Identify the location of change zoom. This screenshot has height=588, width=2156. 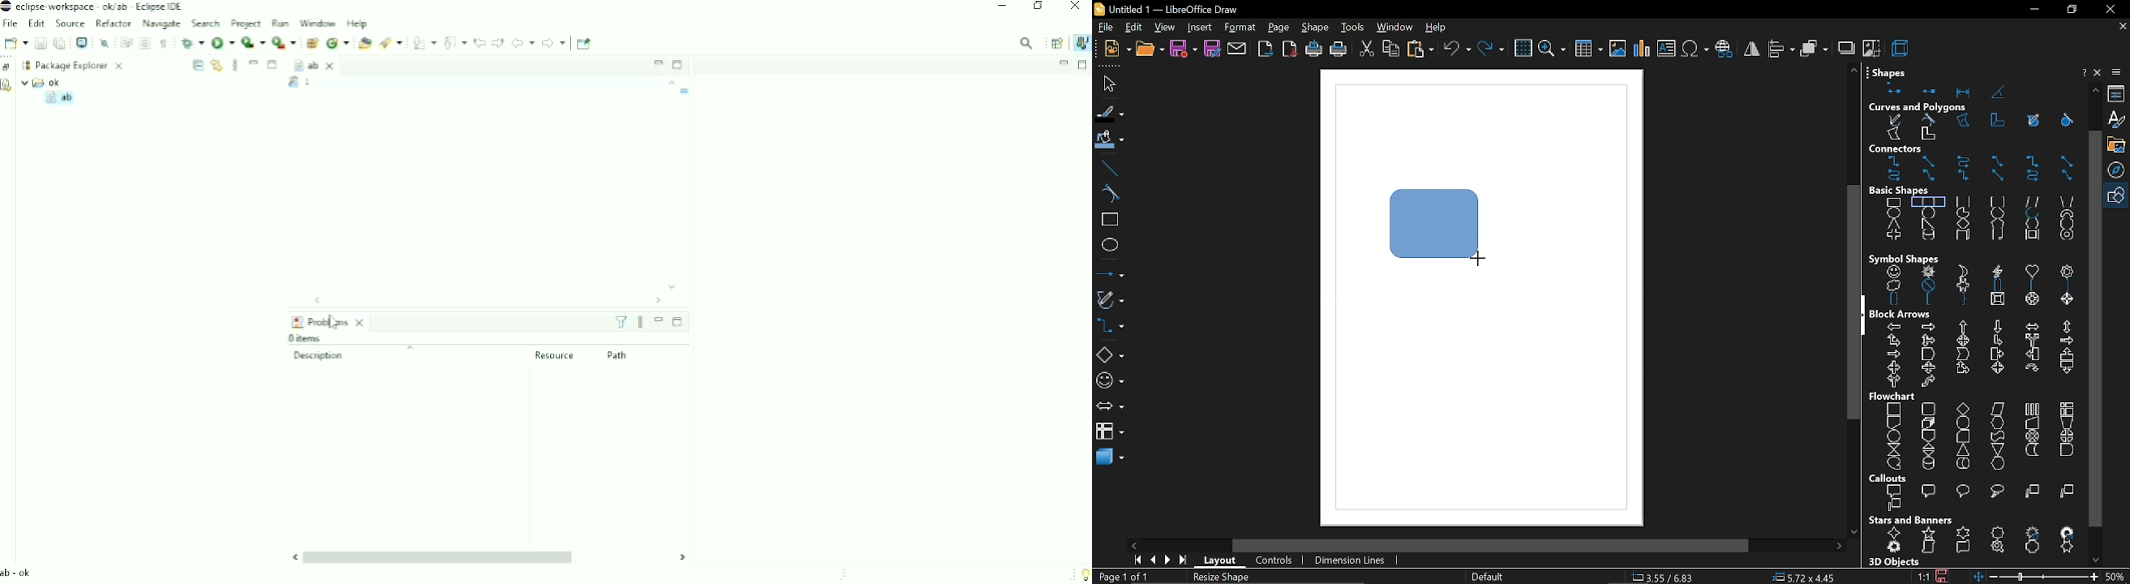
(2035, 577).